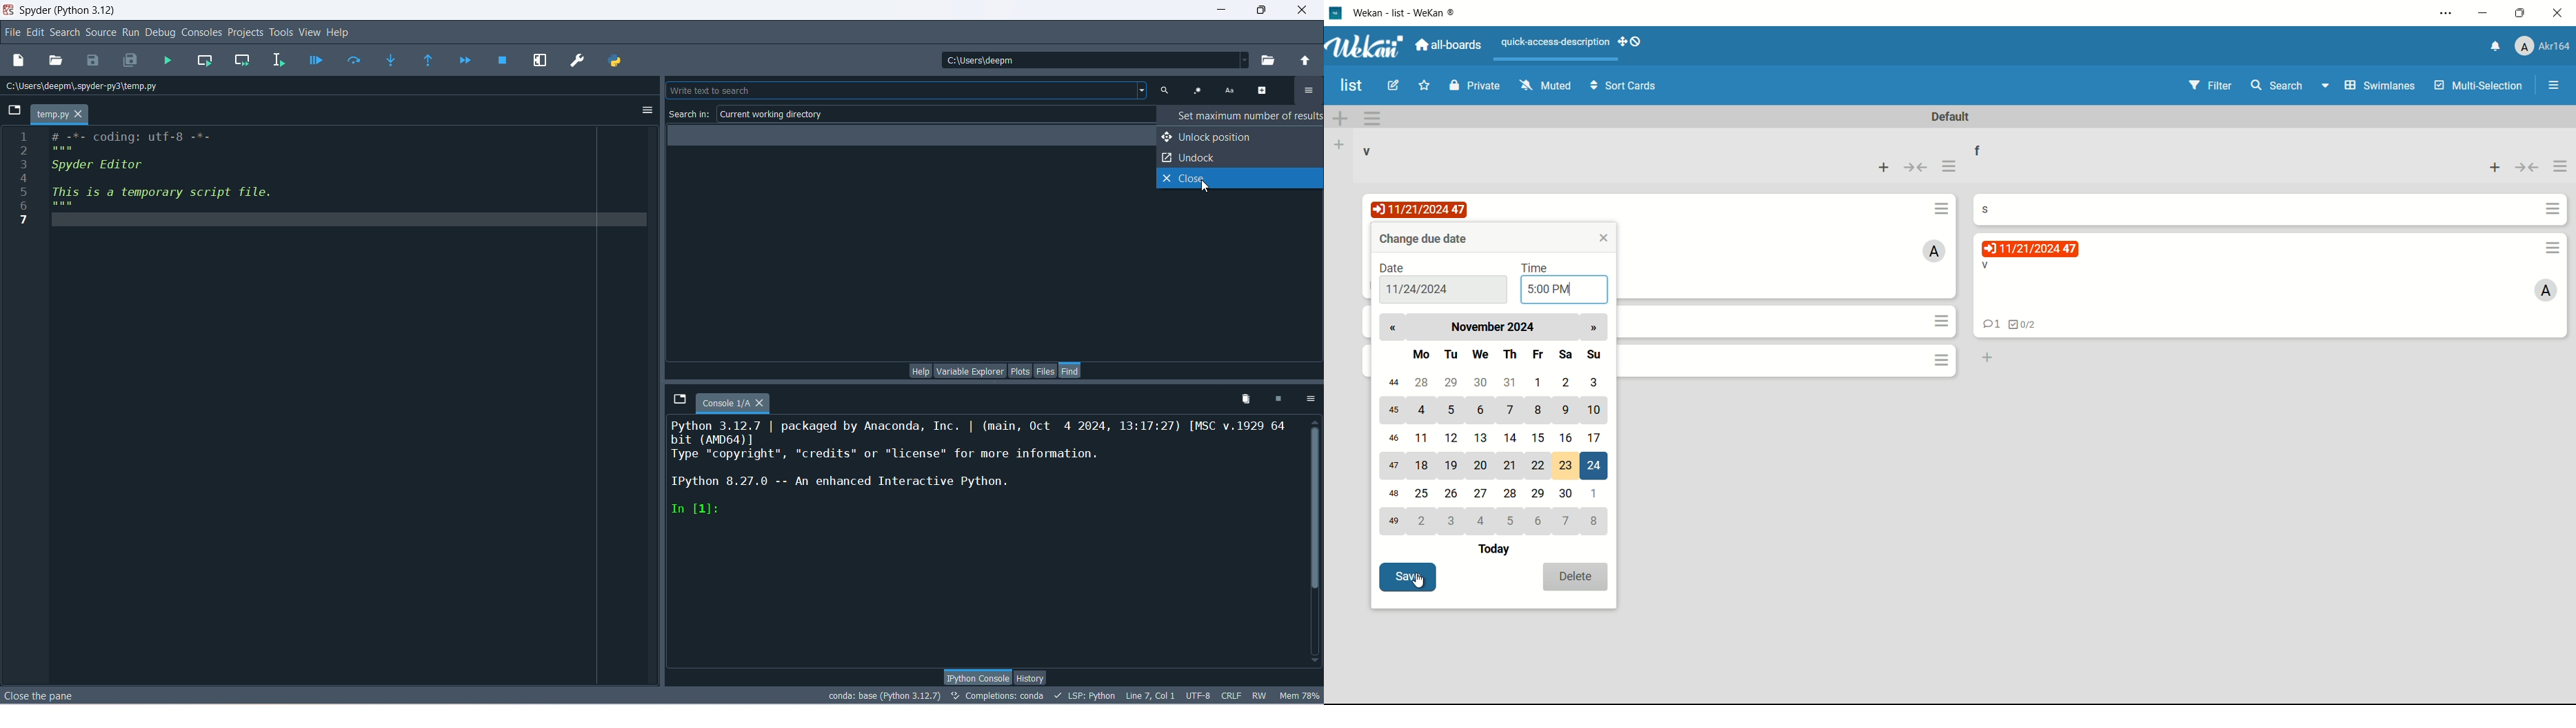  Describe the element at coordinates (1309, 90) in the screenshot. I see `options` at that location.